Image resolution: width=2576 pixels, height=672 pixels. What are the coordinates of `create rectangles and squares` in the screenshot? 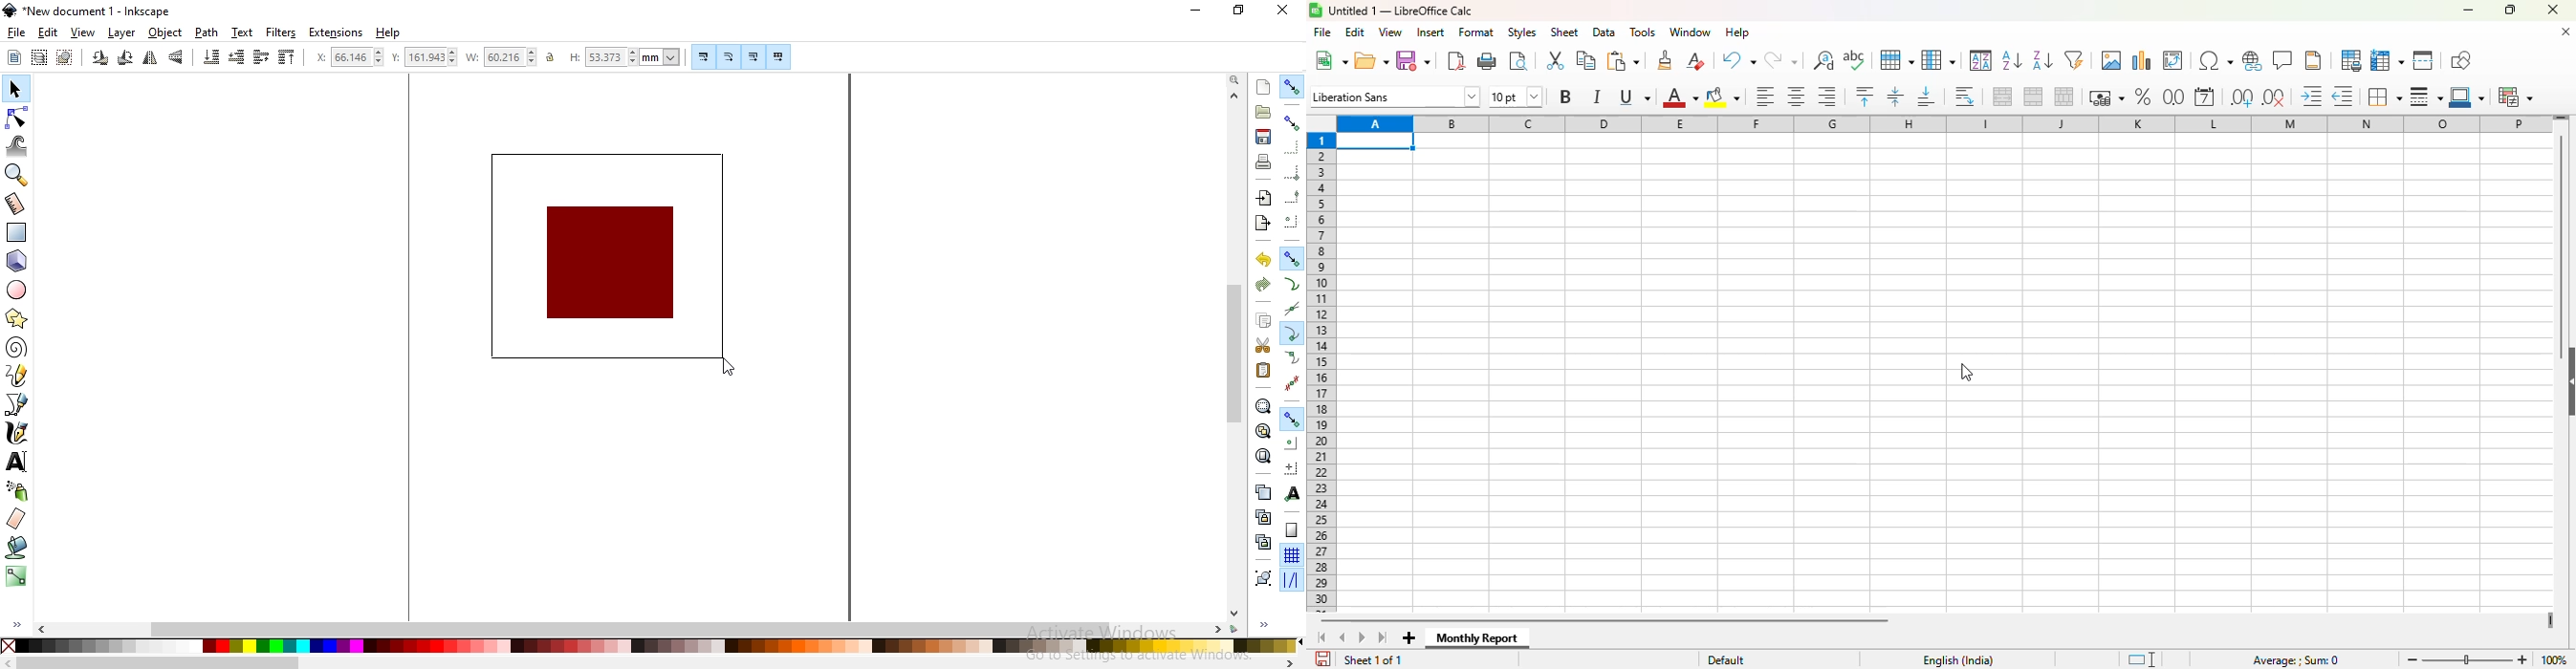 It's located at (19, 233).